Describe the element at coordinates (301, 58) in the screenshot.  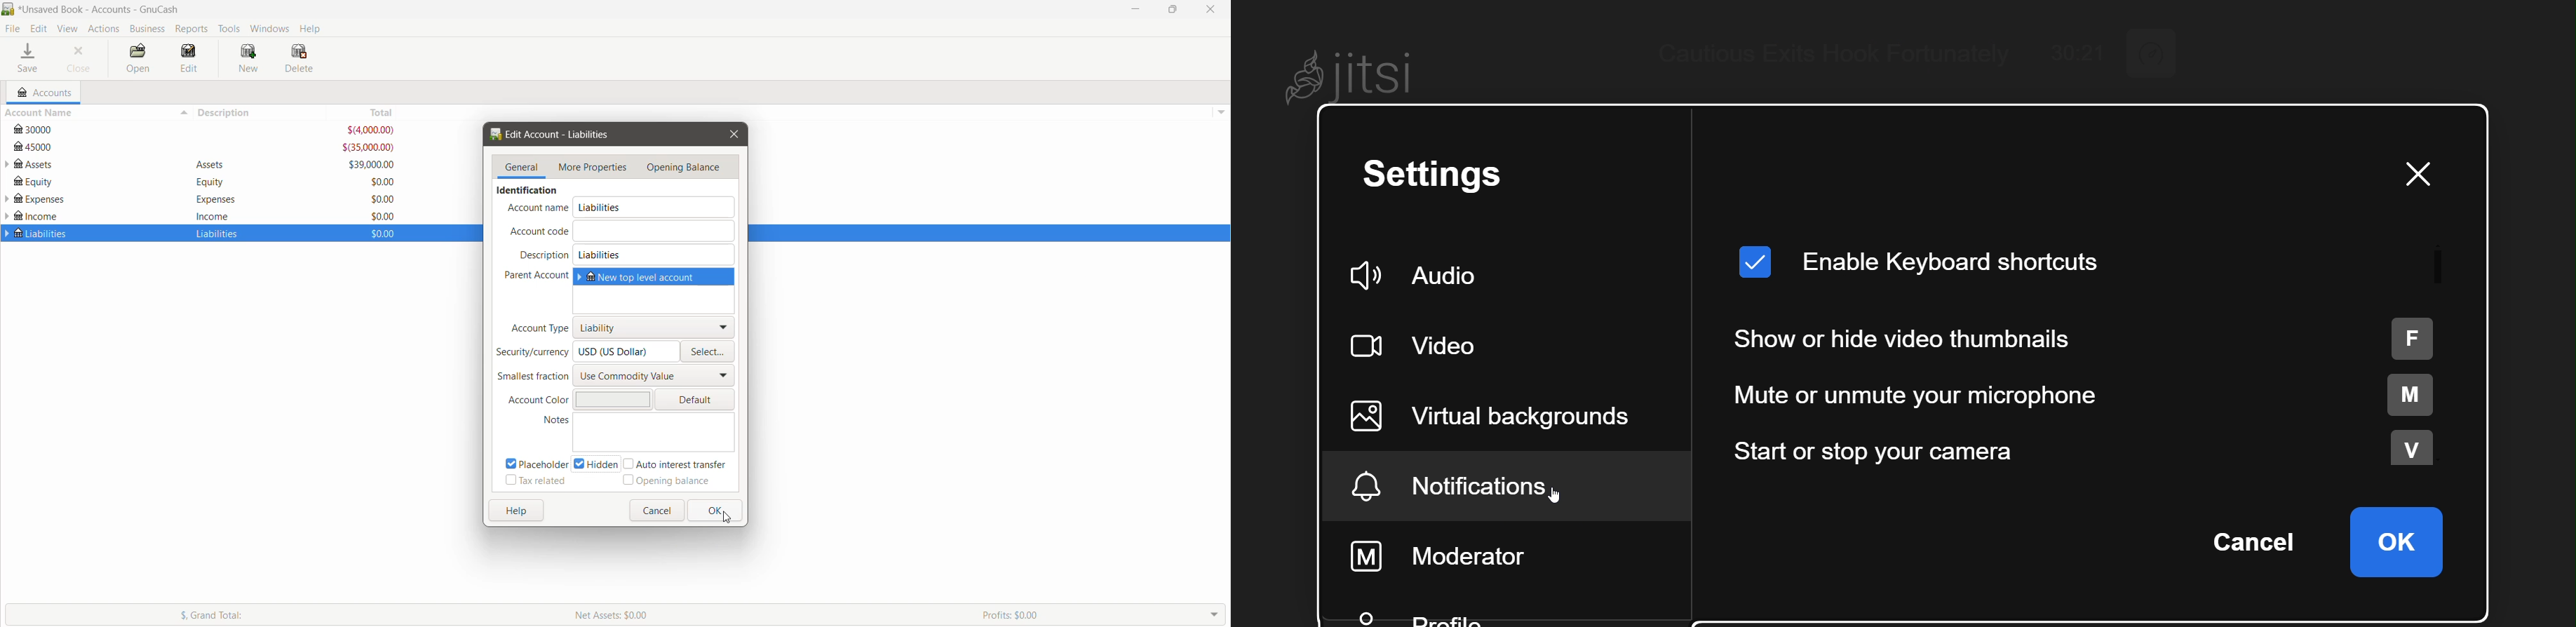
I see `Delete` at that location.